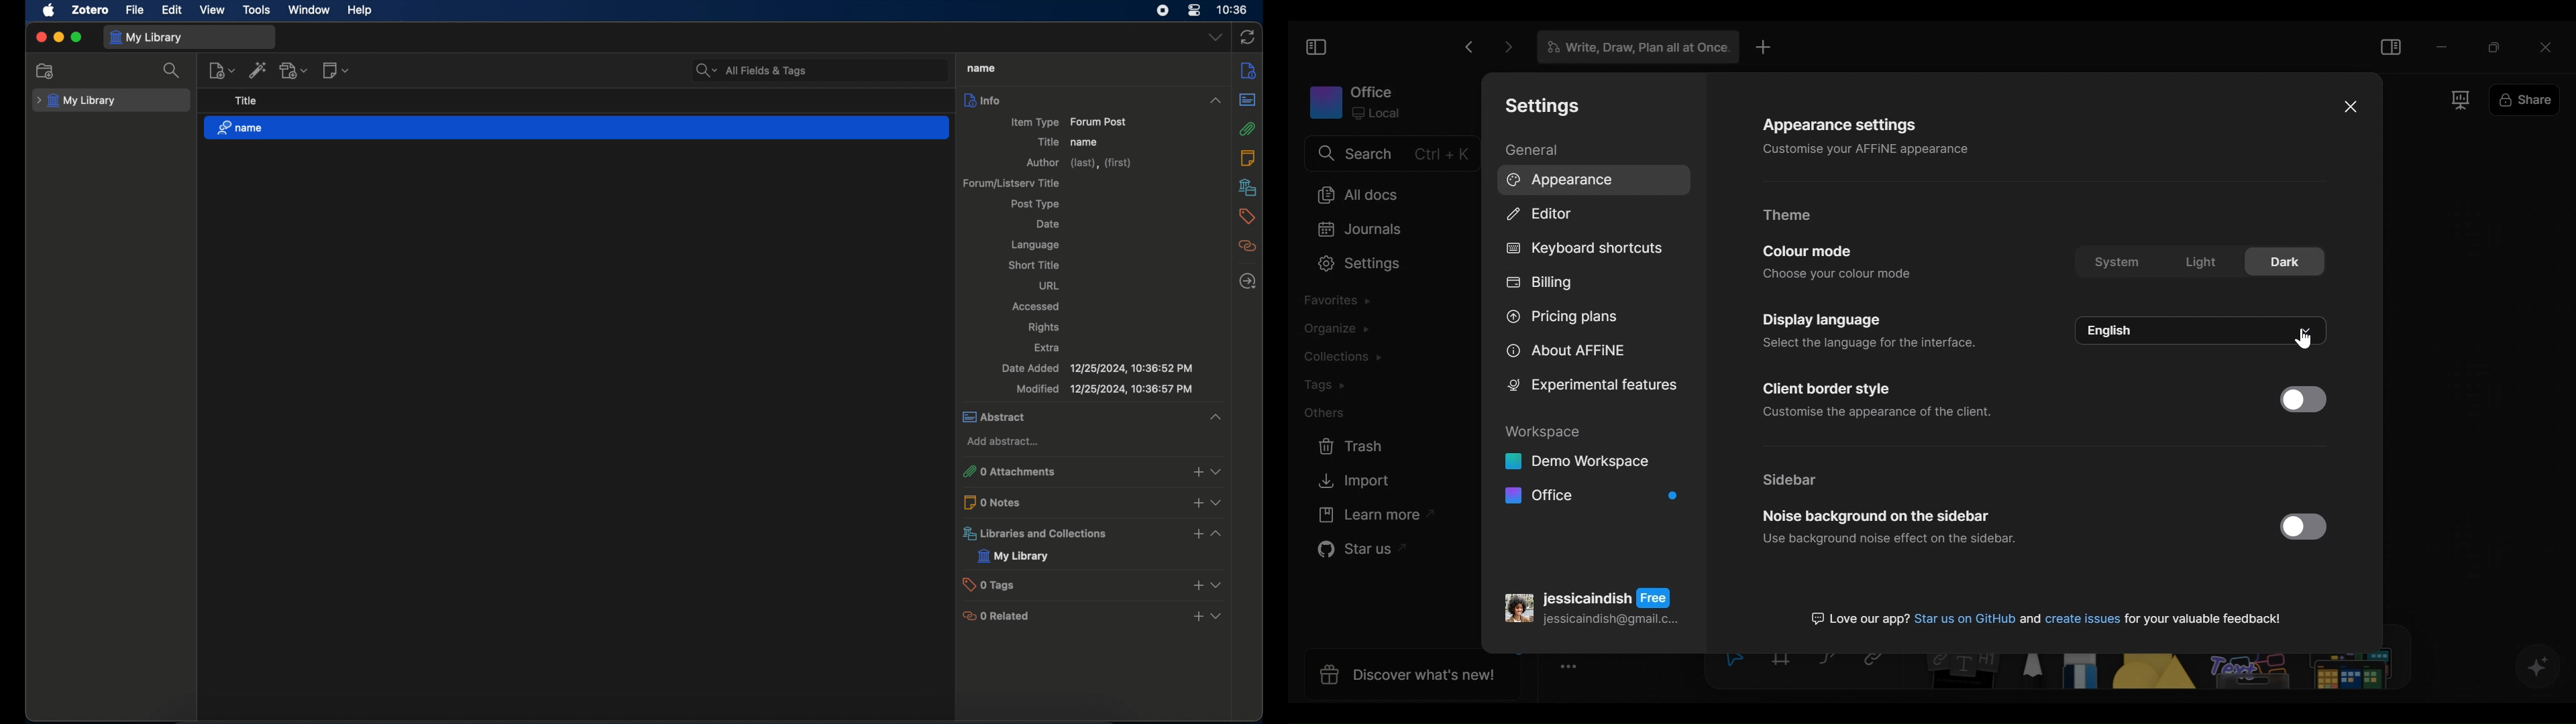  Describe the element at coordinates (1329, 385) in the screenshot. I see `Tags` at that location.